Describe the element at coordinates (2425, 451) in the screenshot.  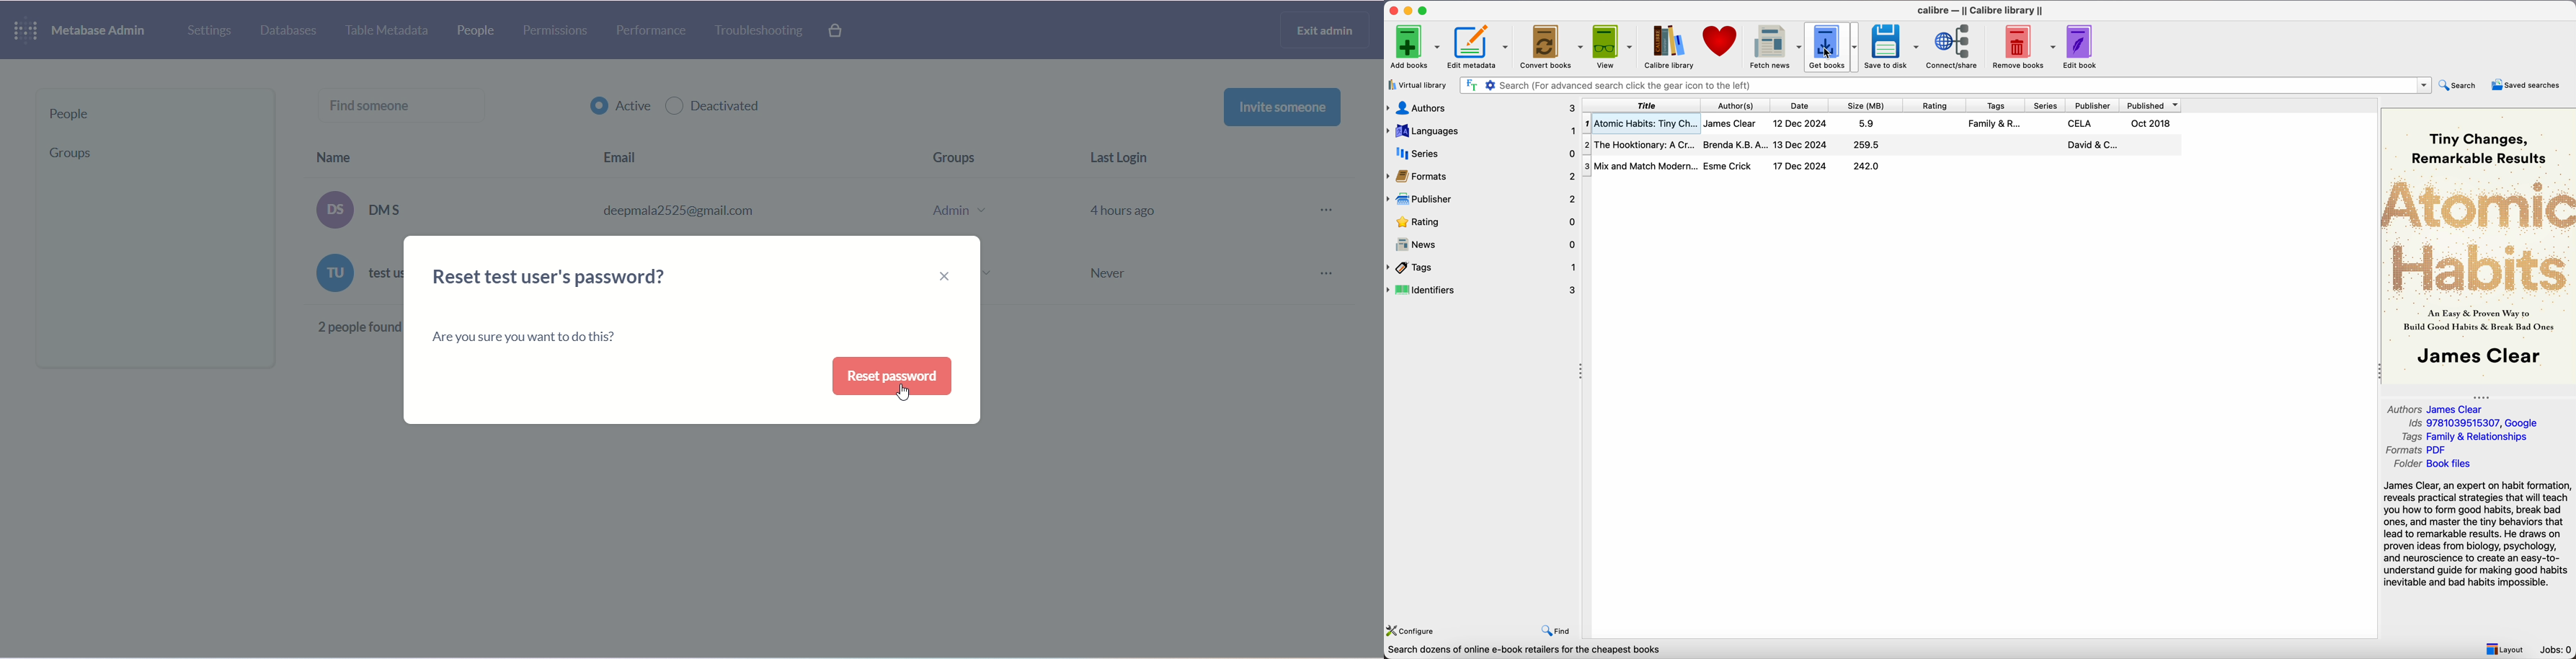
I see `Formats PDF` at that location.